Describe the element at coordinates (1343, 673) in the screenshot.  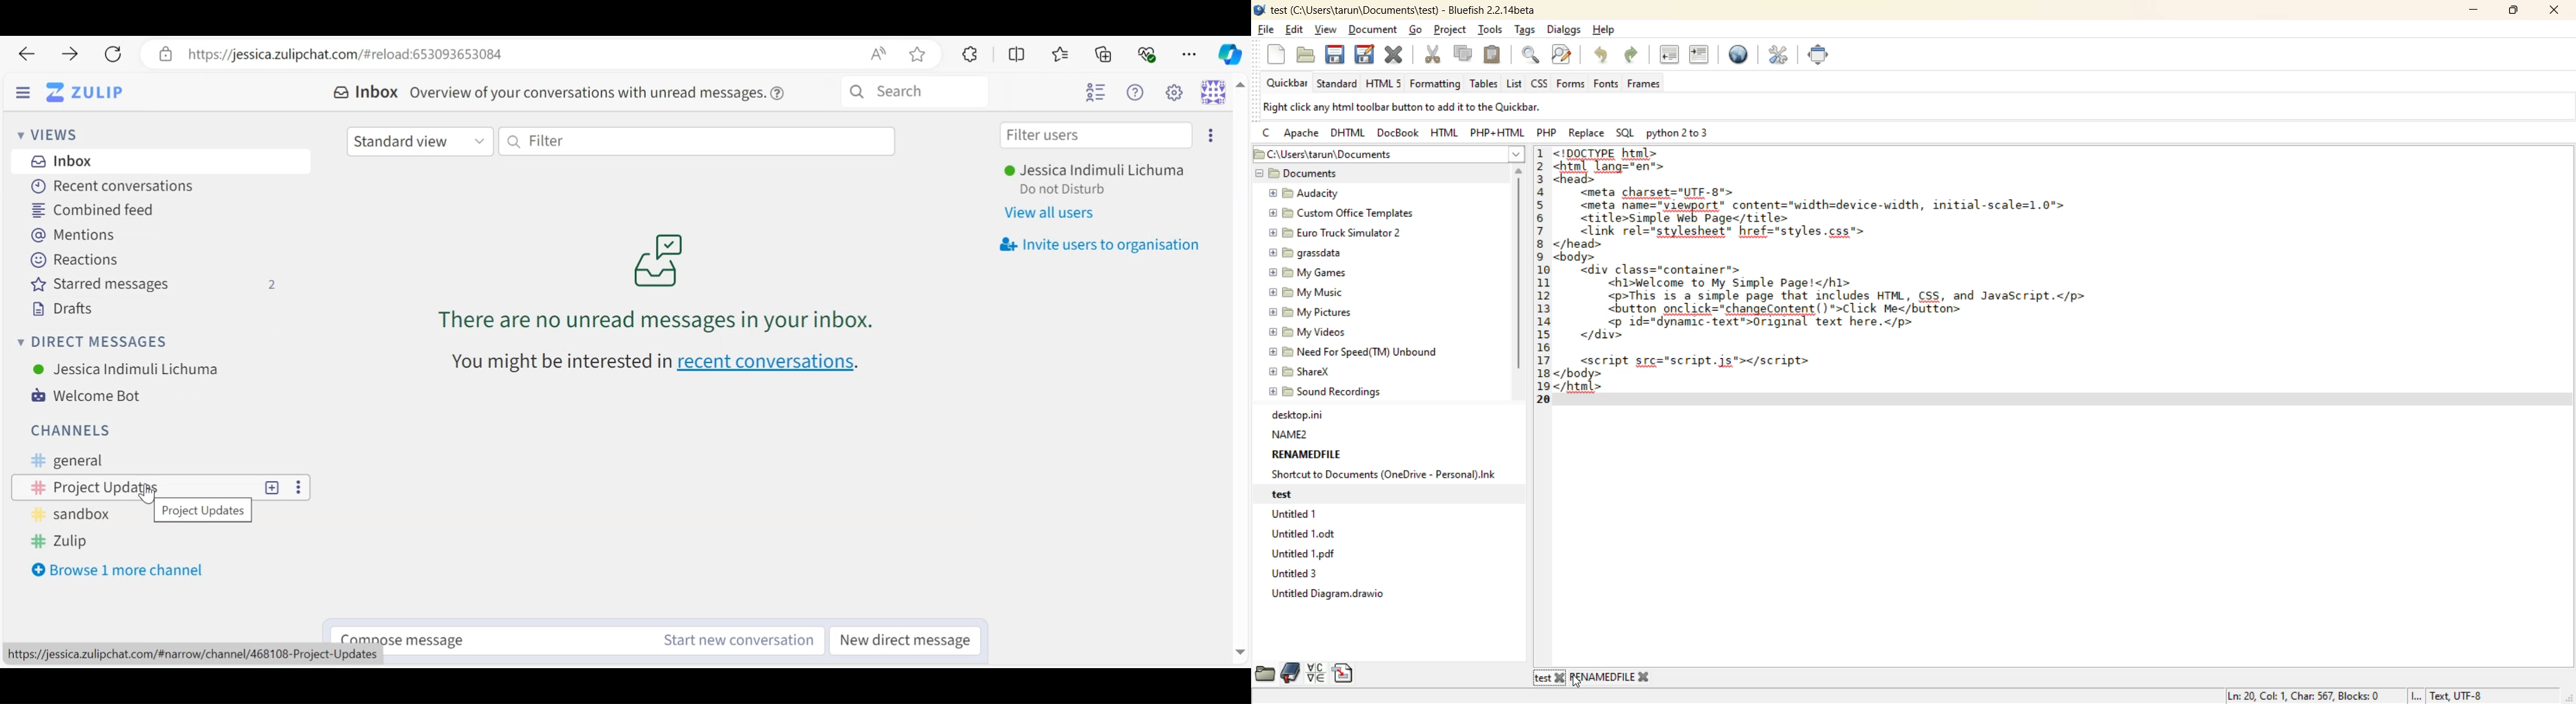
I see `snippets` at that location.